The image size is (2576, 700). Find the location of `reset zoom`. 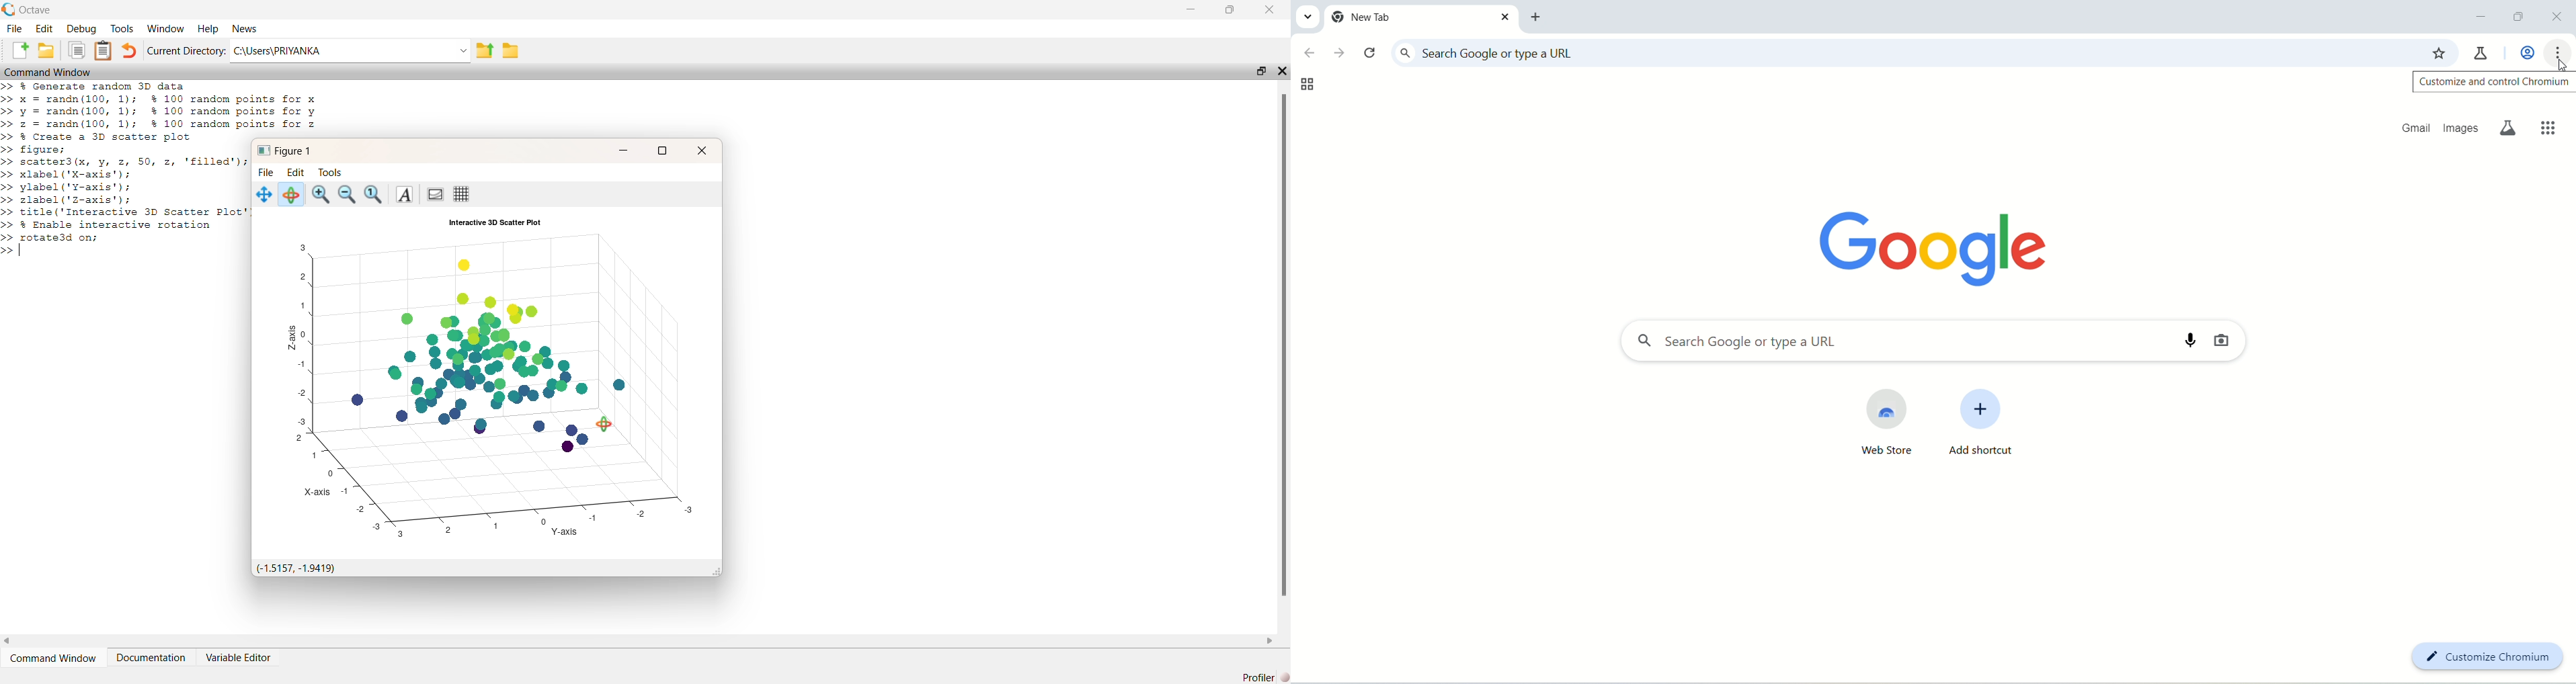

reset zoom is located at coordinates (374, 195).